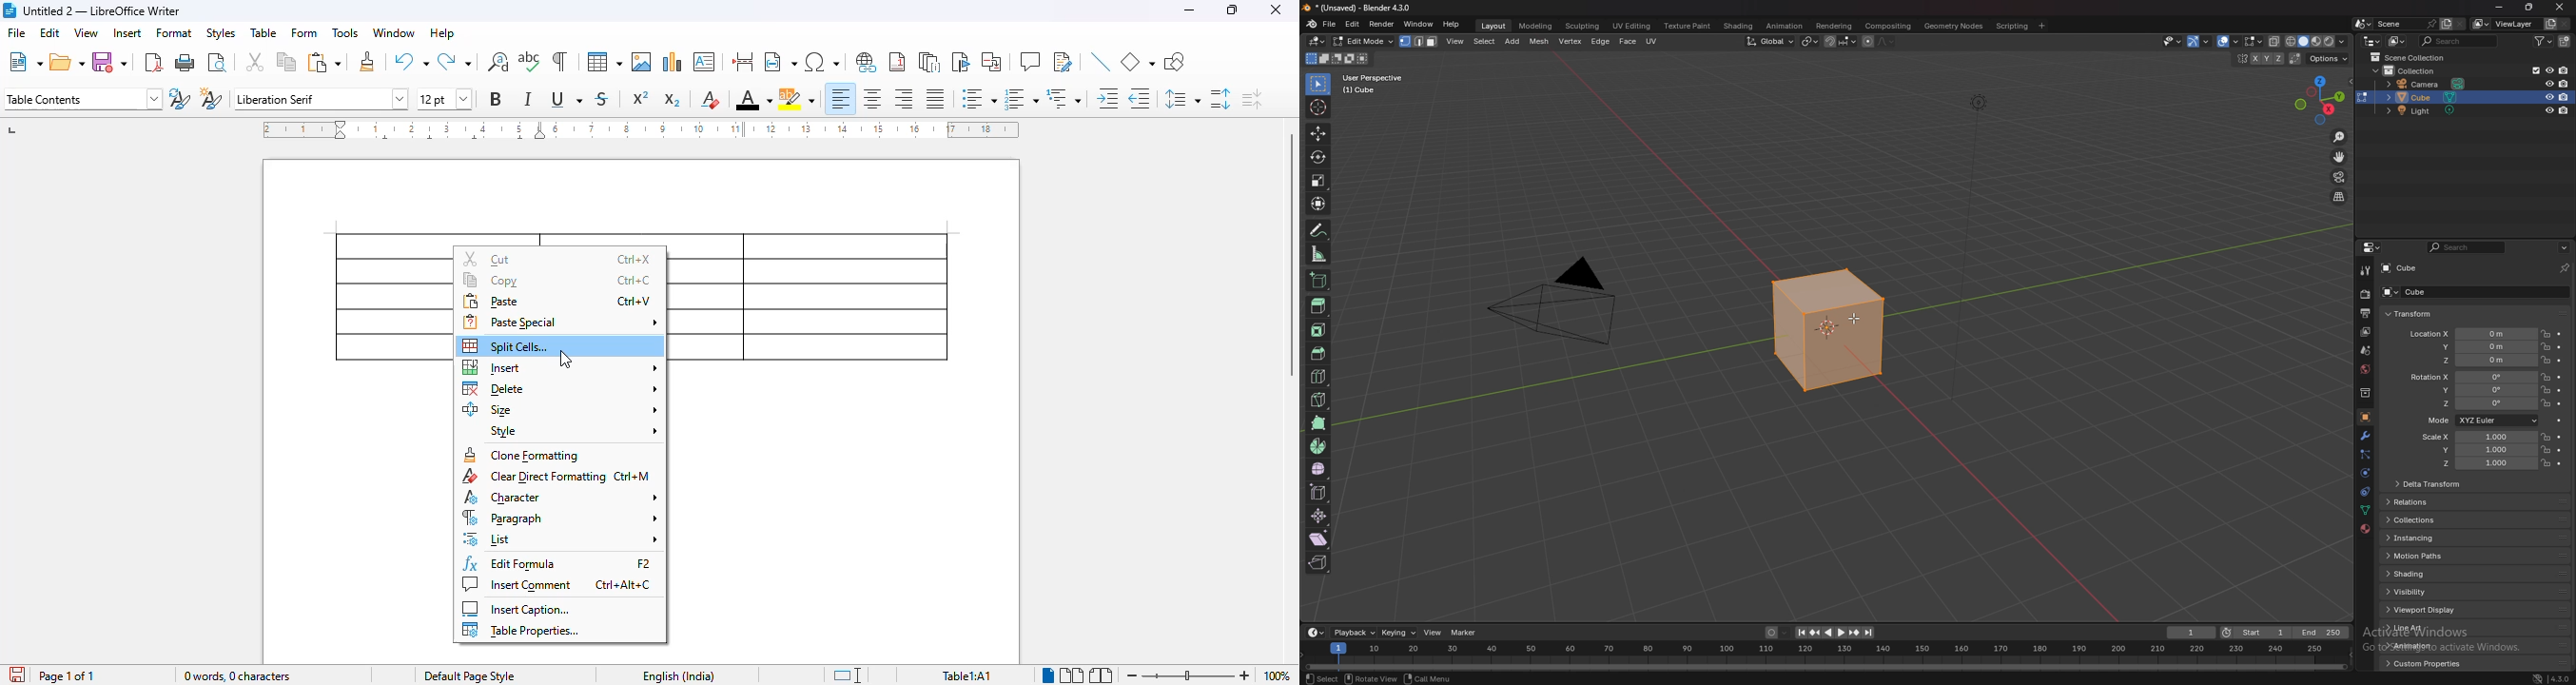 This screenshot has width=2576, height=700. What do you see at coordinates (1103, 62) in the screenshot?
I see `insert line` at bounding box center [1103, 62].